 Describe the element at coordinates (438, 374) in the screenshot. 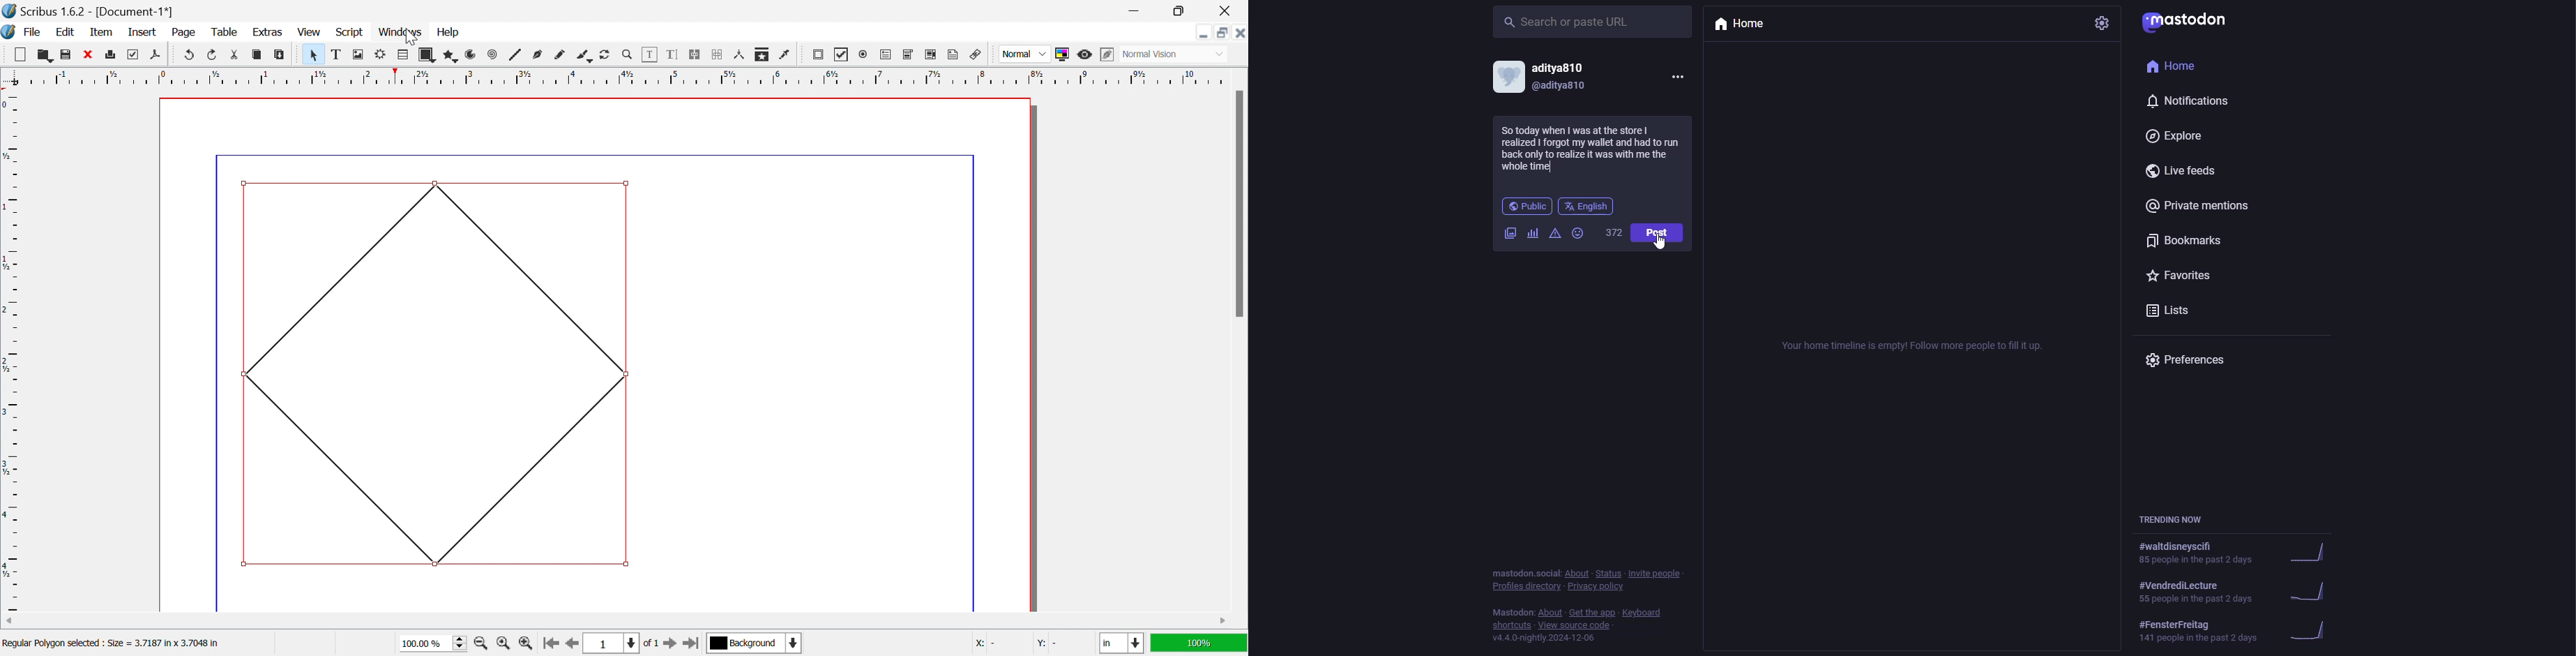

I see `Shape` at that location.